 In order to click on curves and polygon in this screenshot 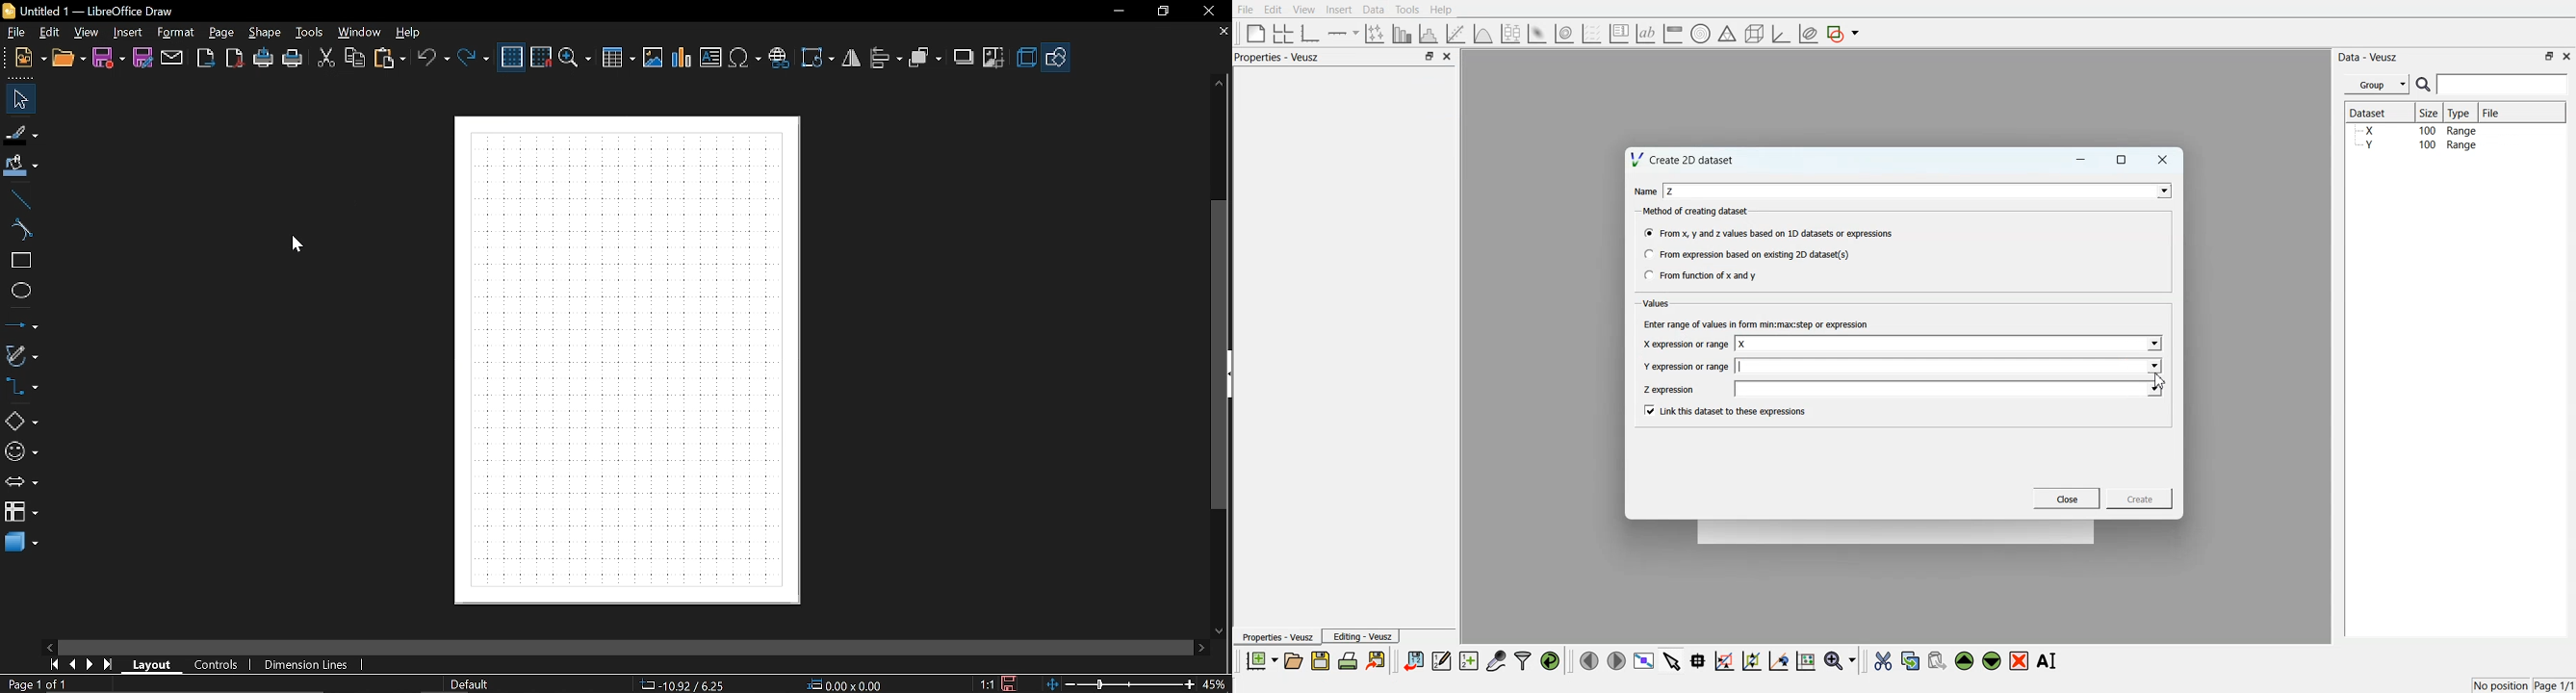, I will do `click(21, 356)`.